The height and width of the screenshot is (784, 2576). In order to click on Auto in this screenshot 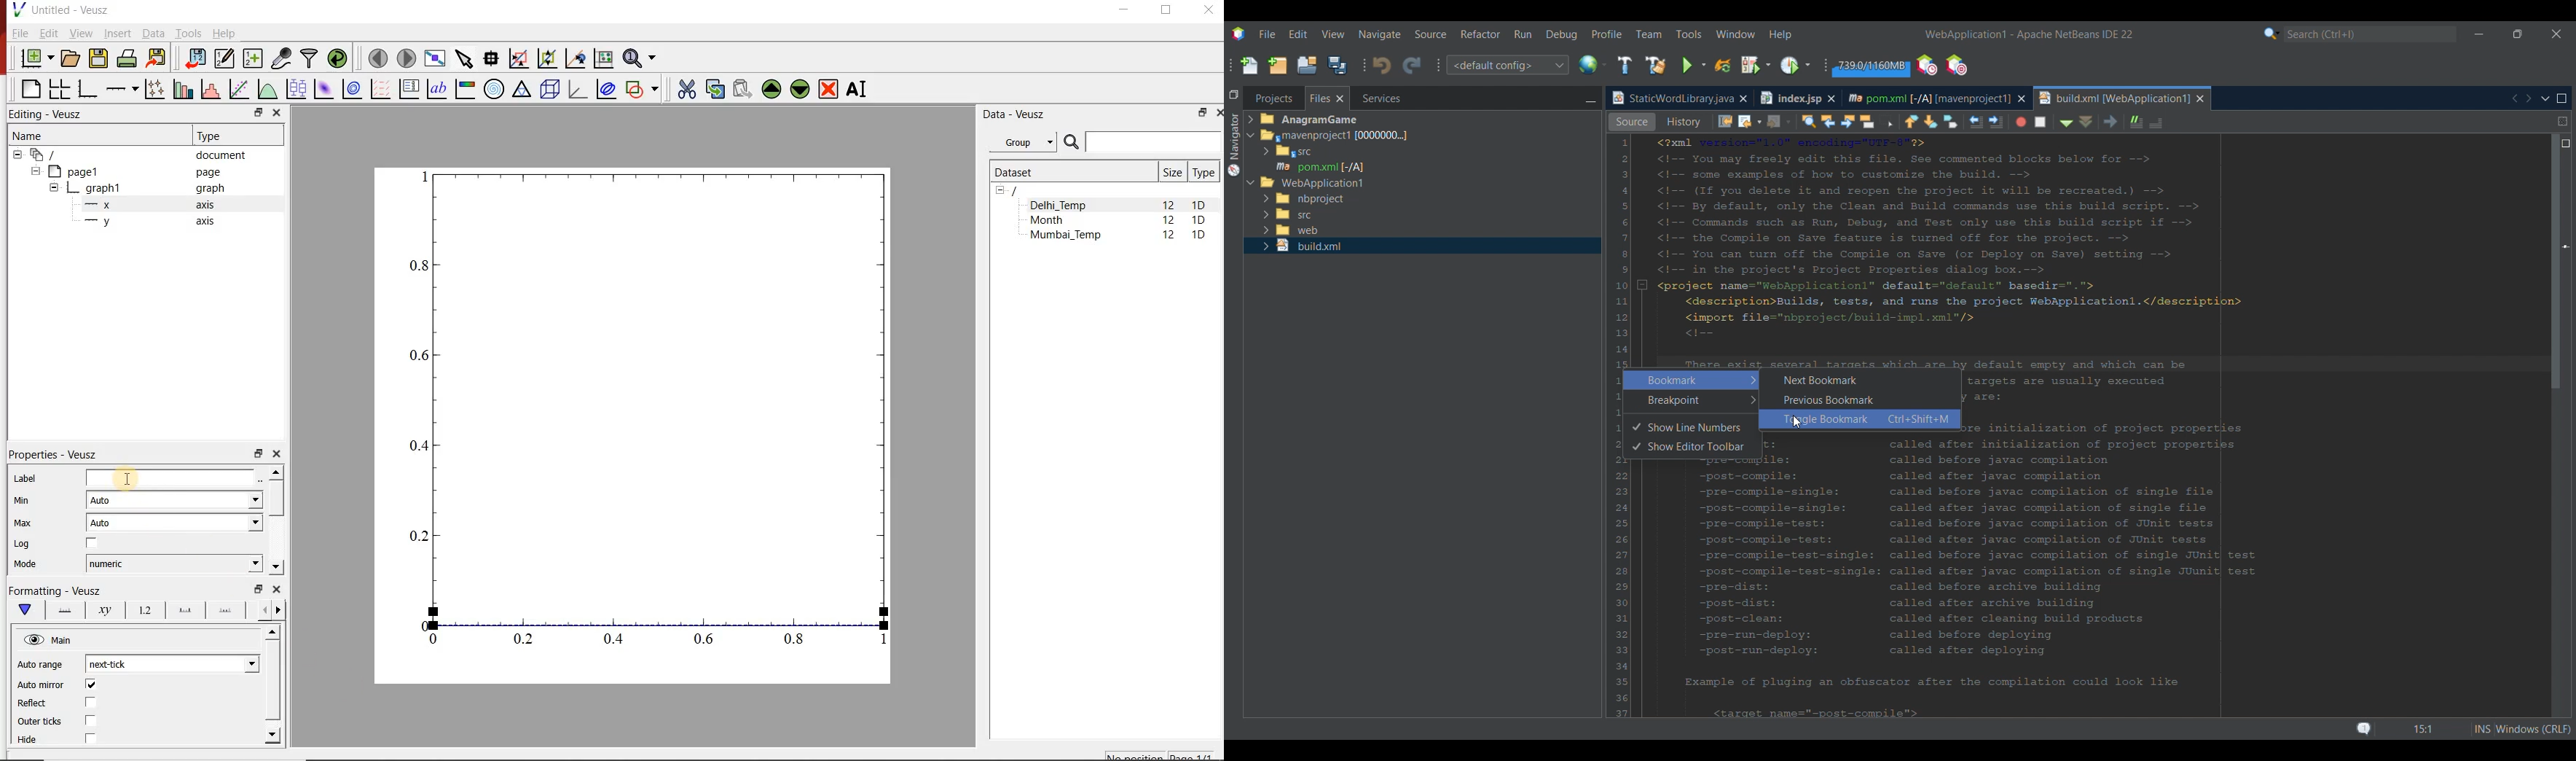, I will do `click(175, 499)`.